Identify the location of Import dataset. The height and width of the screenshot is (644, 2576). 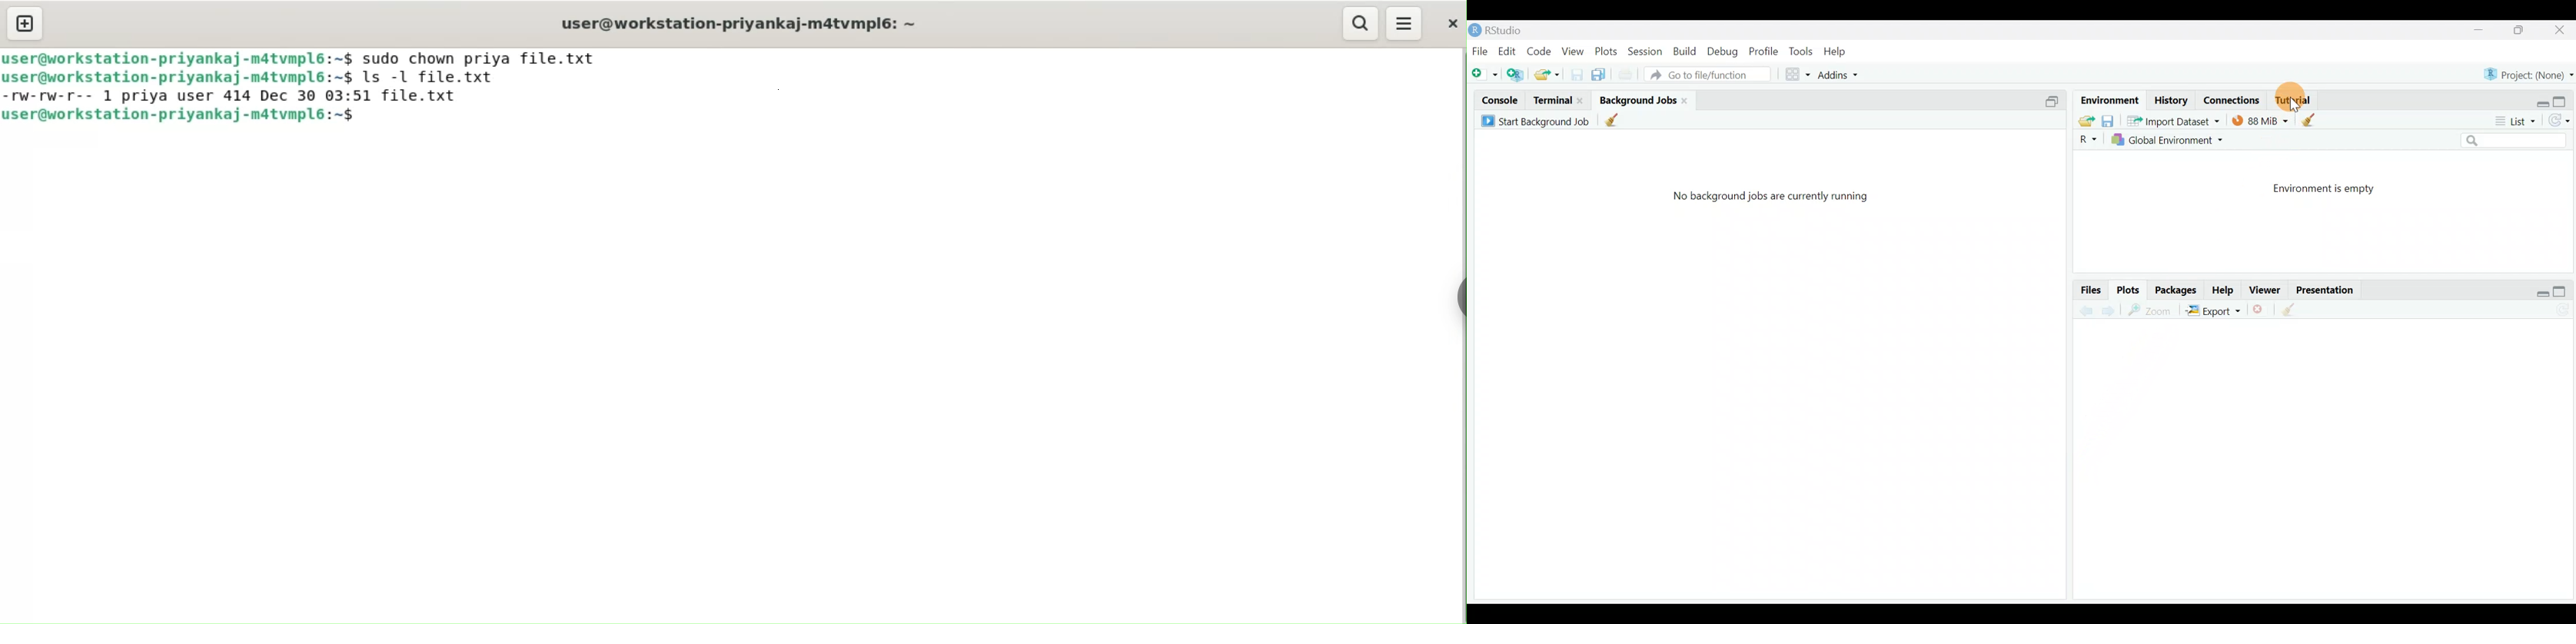
(2175, 122).